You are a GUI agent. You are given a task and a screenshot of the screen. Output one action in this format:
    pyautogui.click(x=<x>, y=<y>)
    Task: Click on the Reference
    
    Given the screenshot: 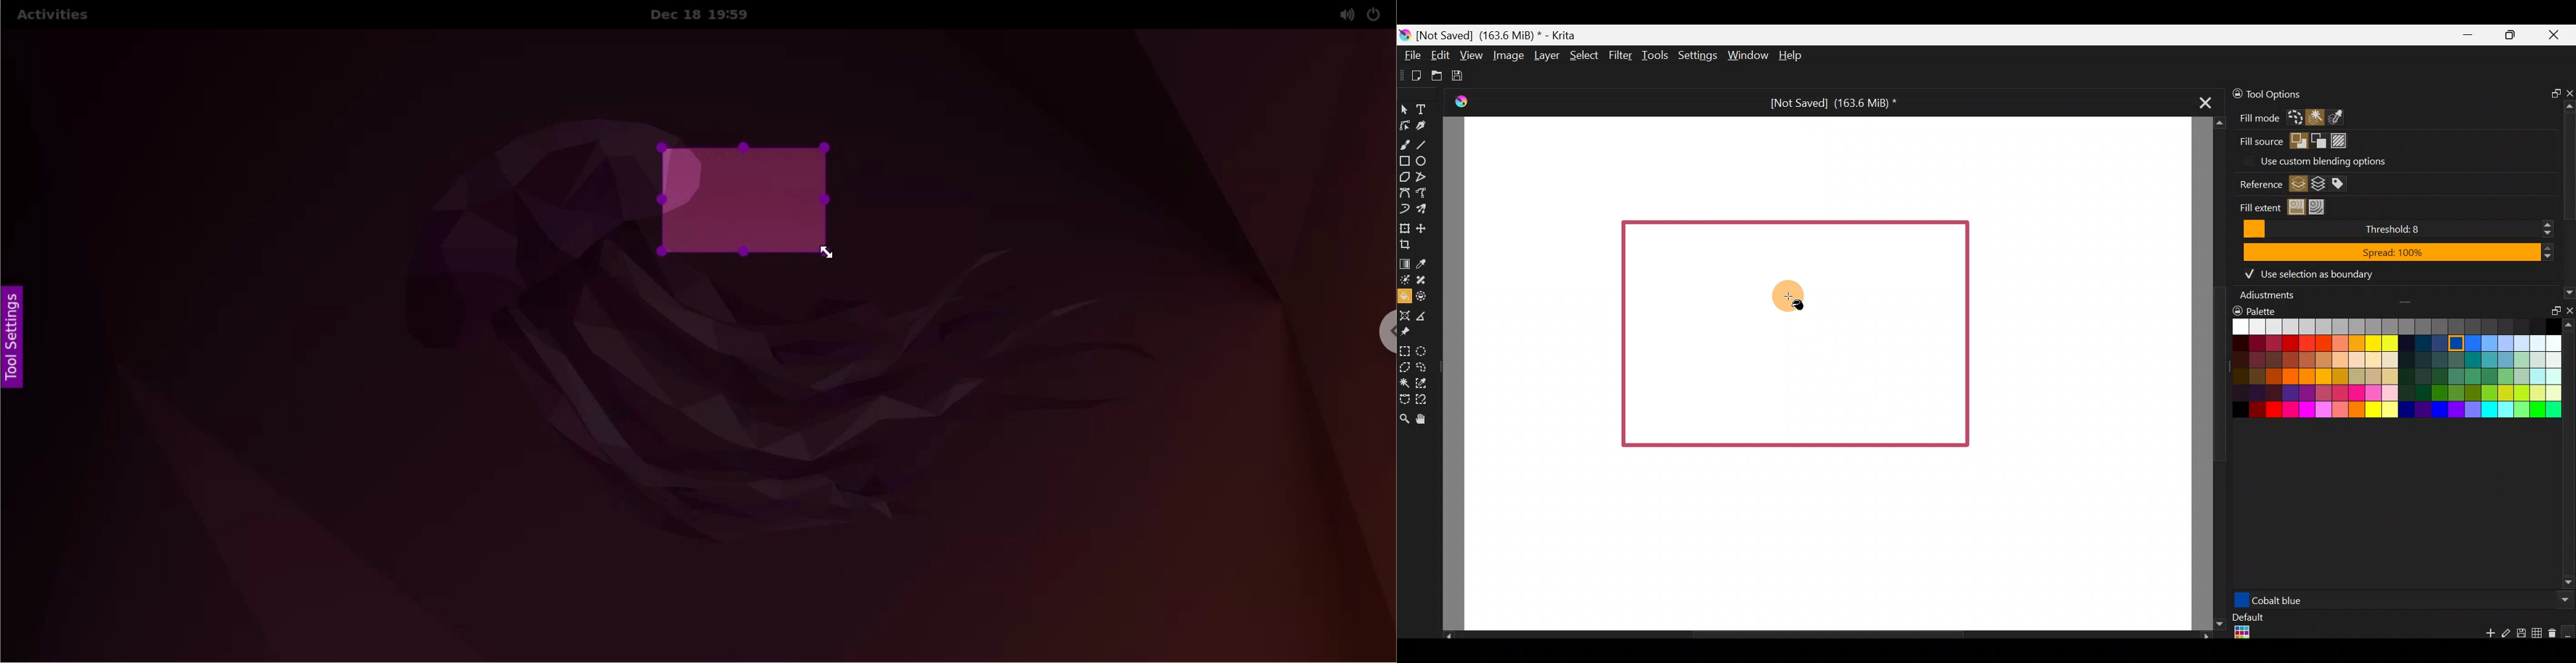 What is the action you would take?
    pyautogui.click(x=2256, y=185)
    